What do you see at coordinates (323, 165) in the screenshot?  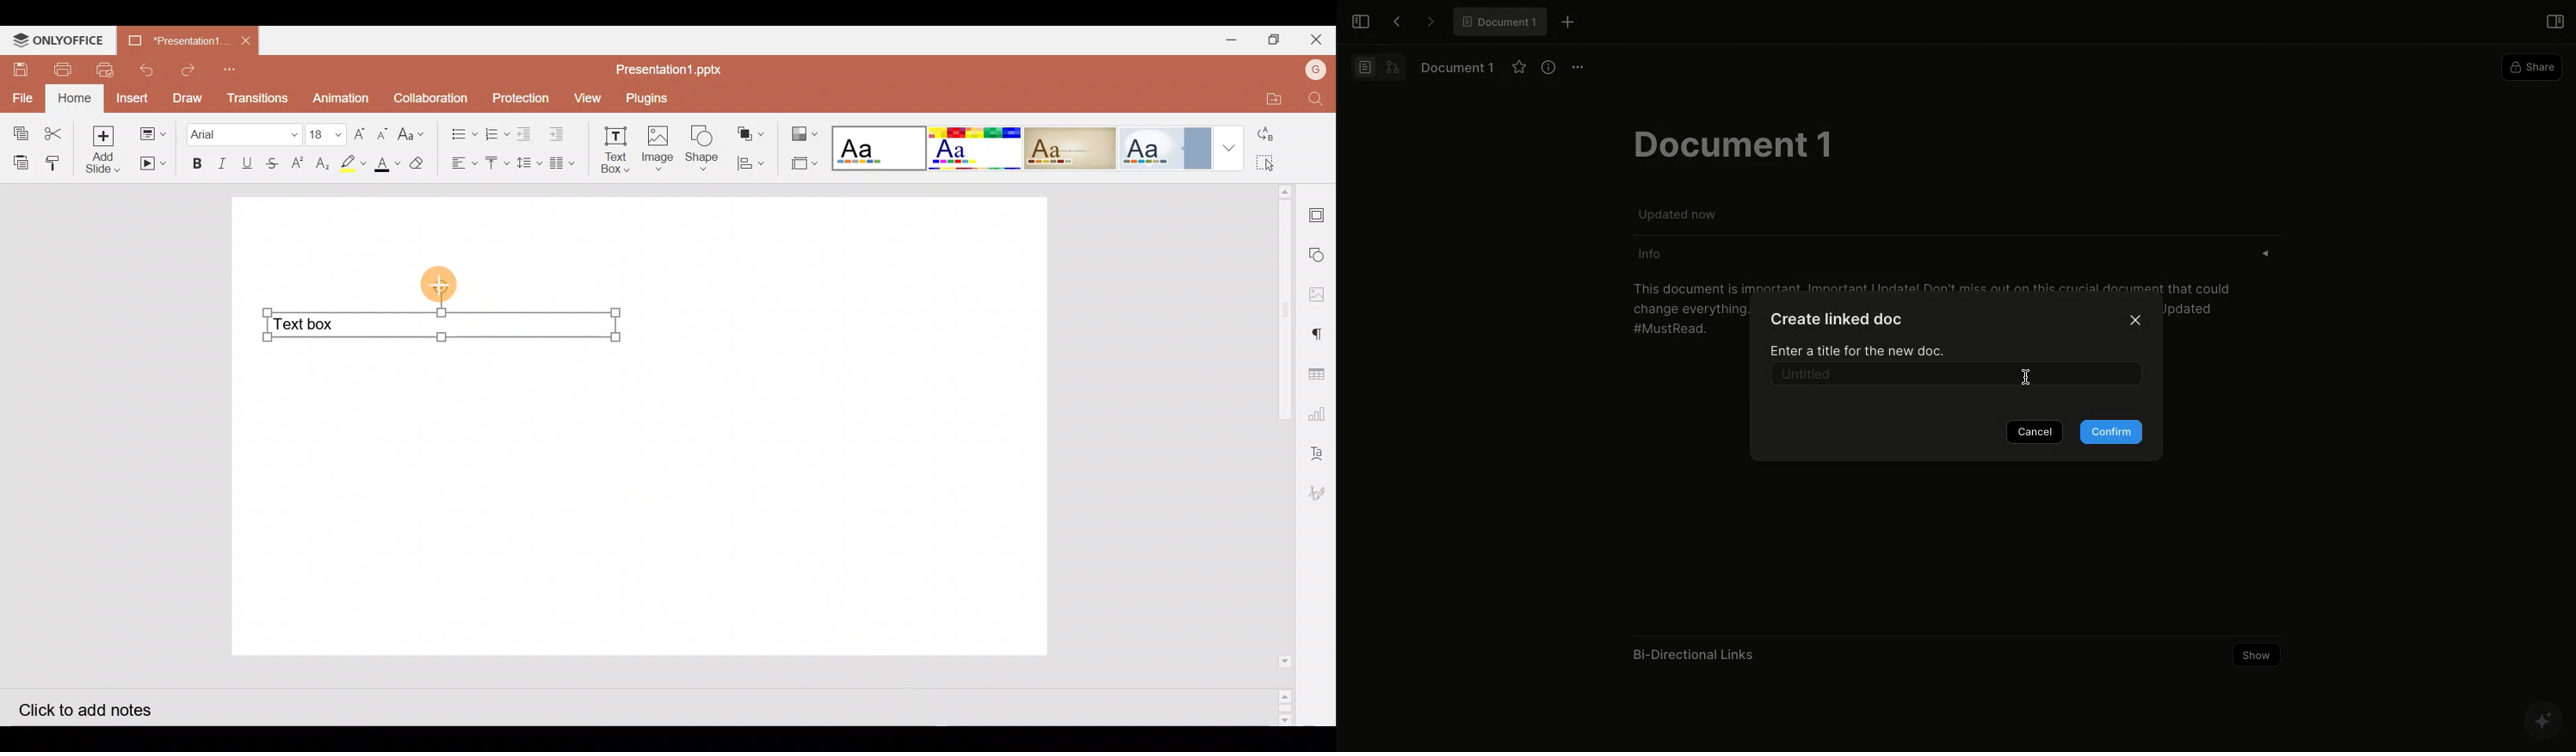 I see `Subscript` at bounding box center [323, 165].